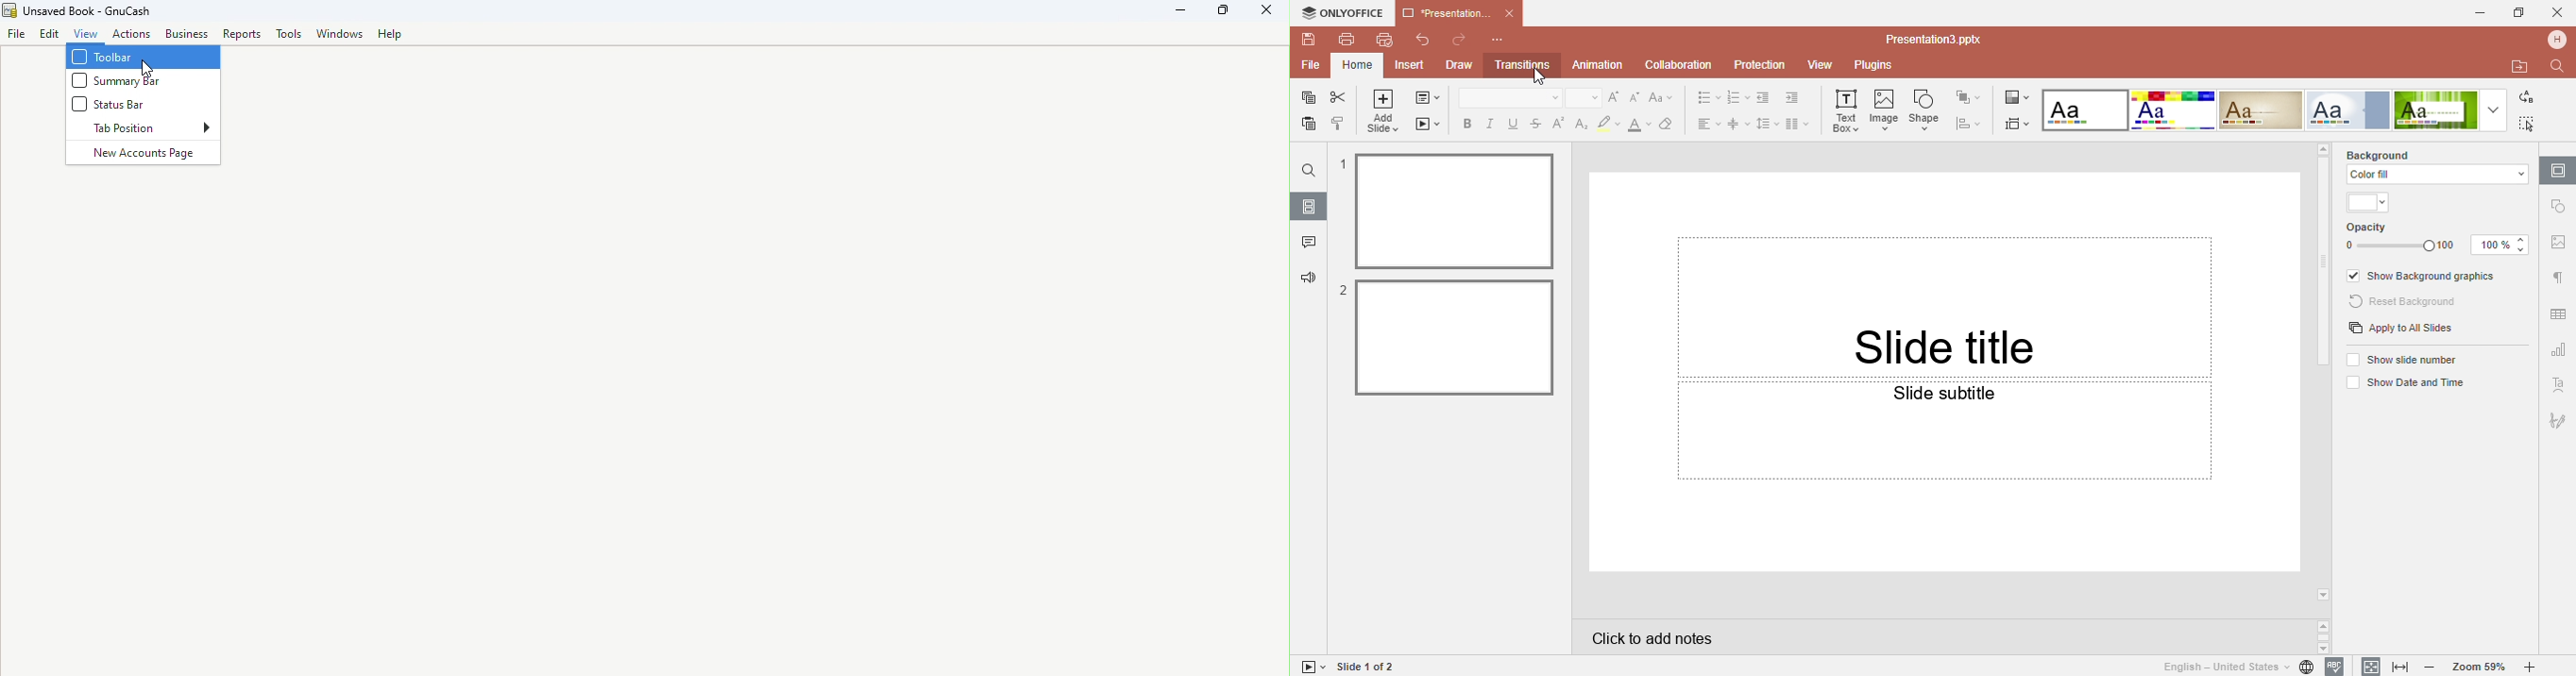 The width and height of the screenshot is (2576, 700). I want to click on Decrement font size, so click(1636, 97).